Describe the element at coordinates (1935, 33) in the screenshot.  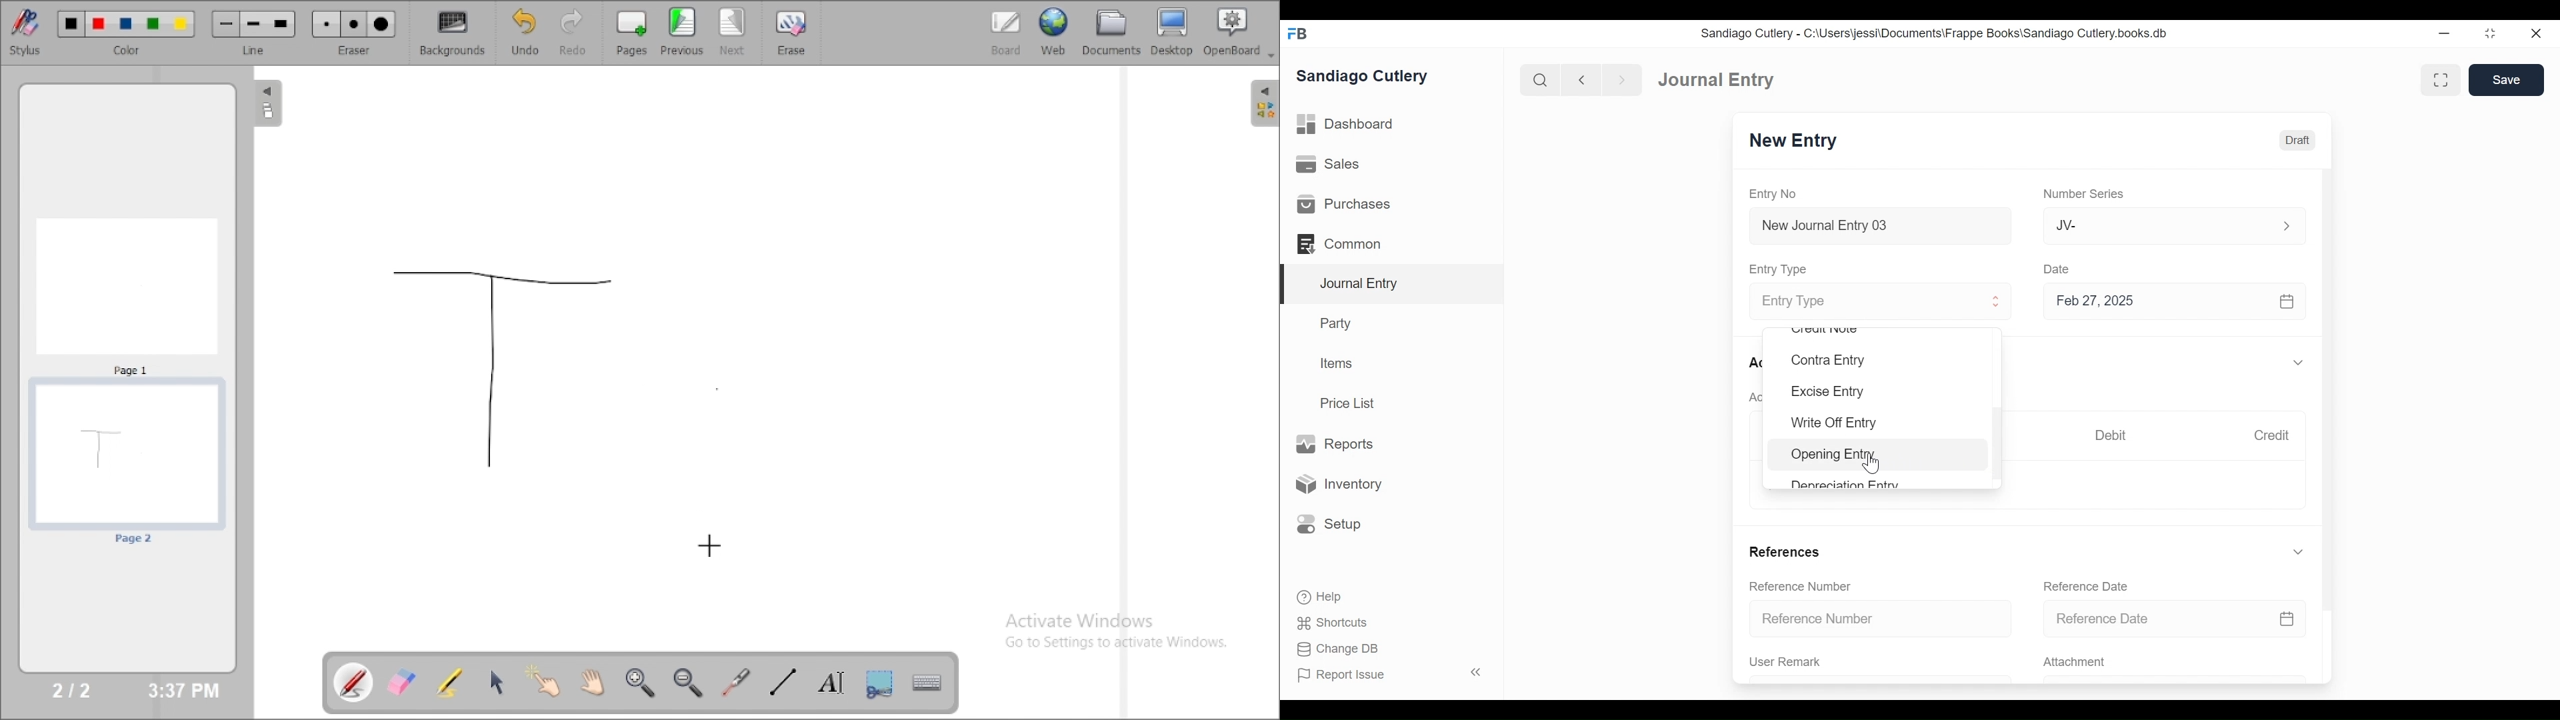
I see `Sandiago Cutlery - C:\Users\jessi\Documents\Frappe Books\Sandiago Cutlery.books.db` at that location.